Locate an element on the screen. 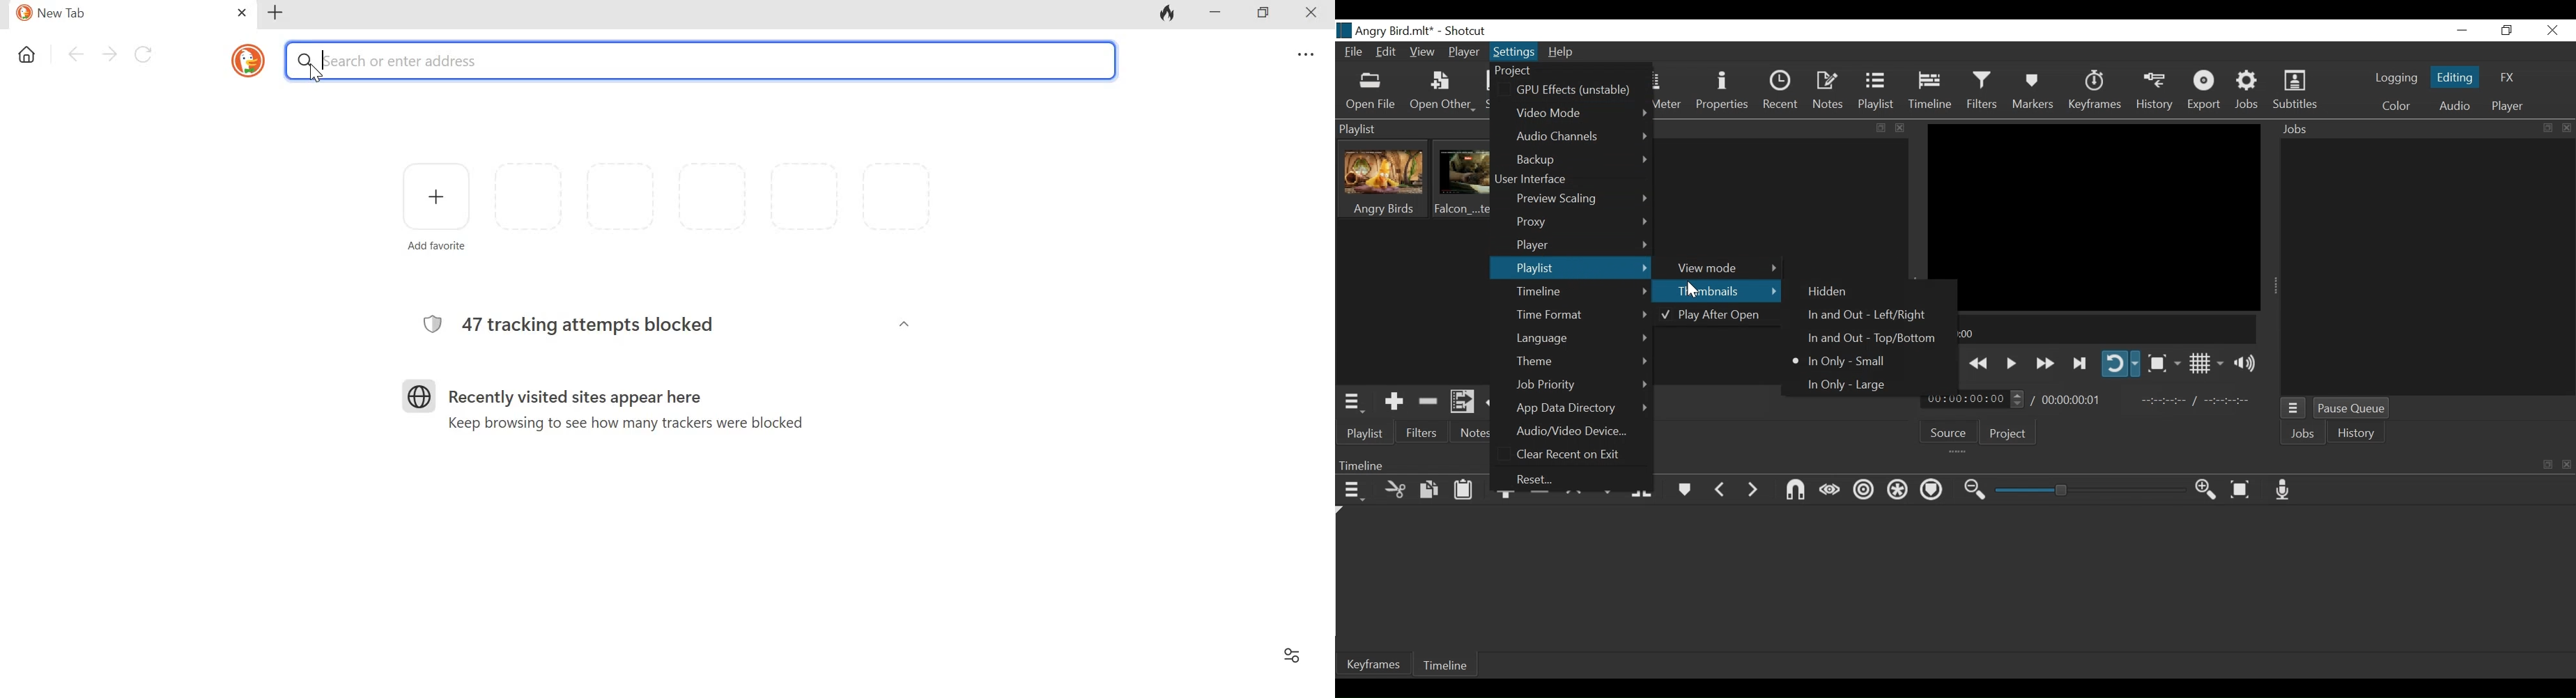  Properties is located at coordinates (1722, 93).